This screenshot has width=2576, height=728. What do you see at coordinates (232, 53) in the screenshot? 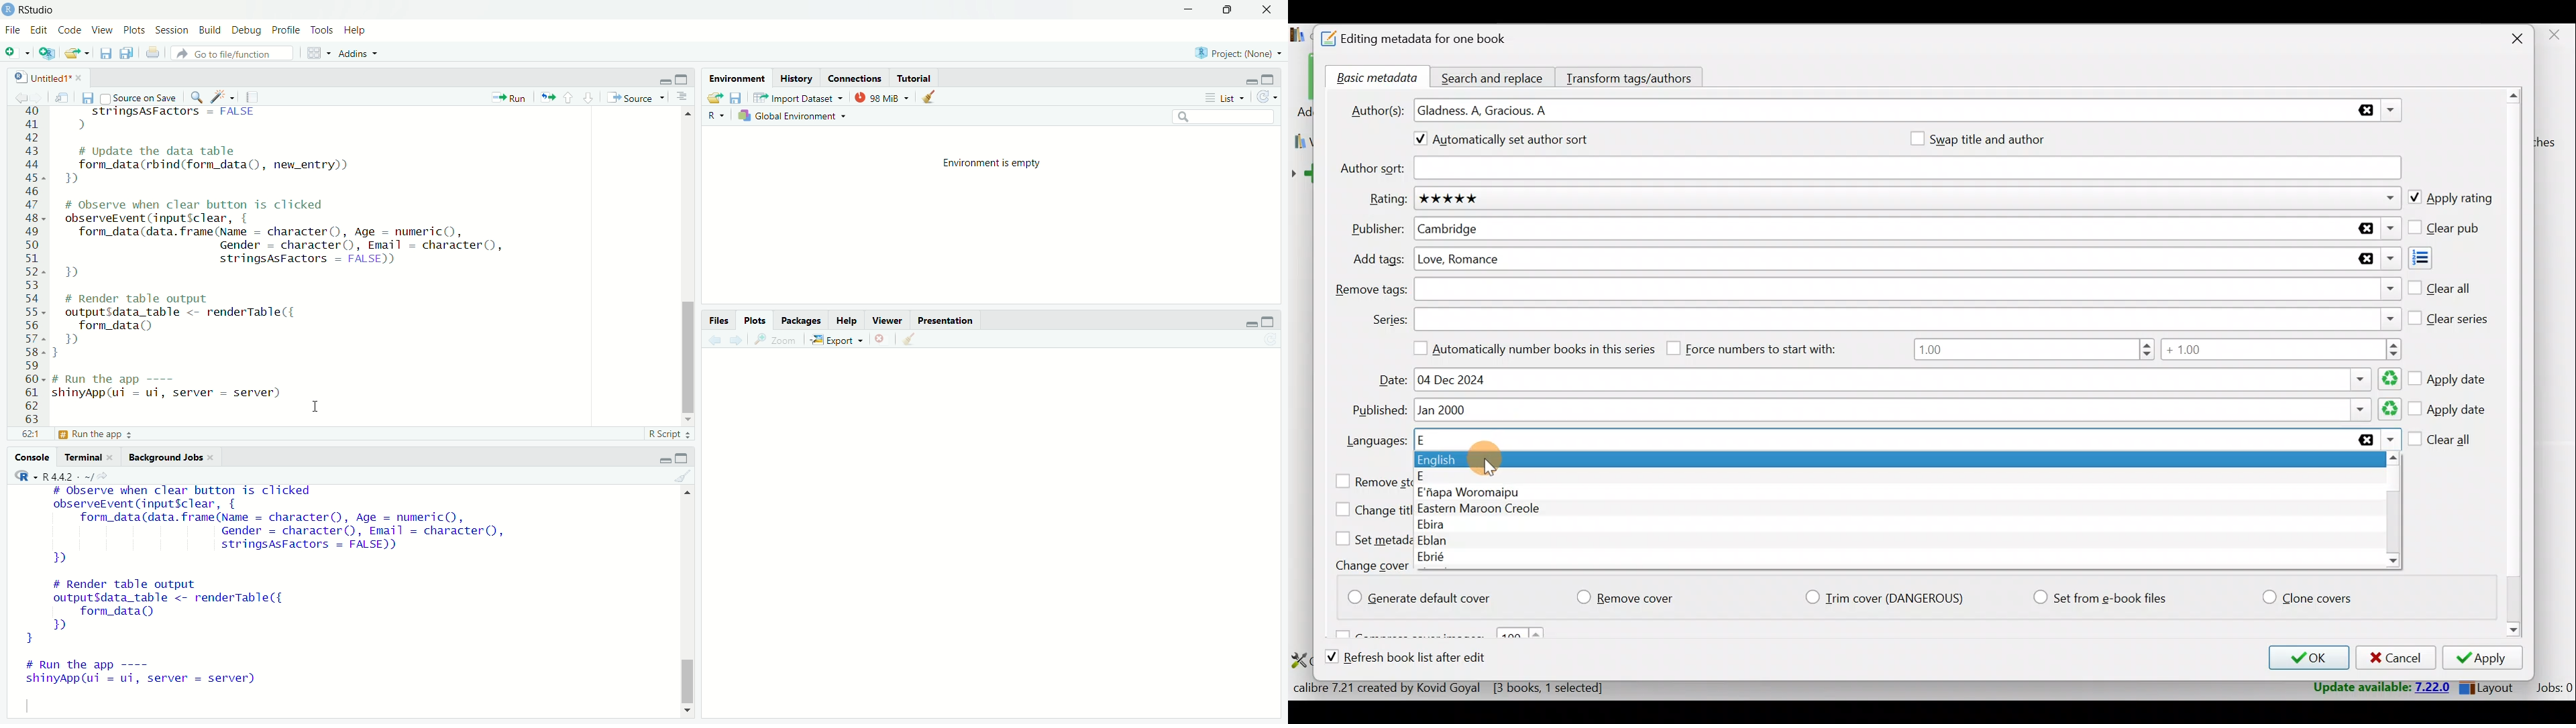
I see `go to the file/function` at bounding box center [232, 53].